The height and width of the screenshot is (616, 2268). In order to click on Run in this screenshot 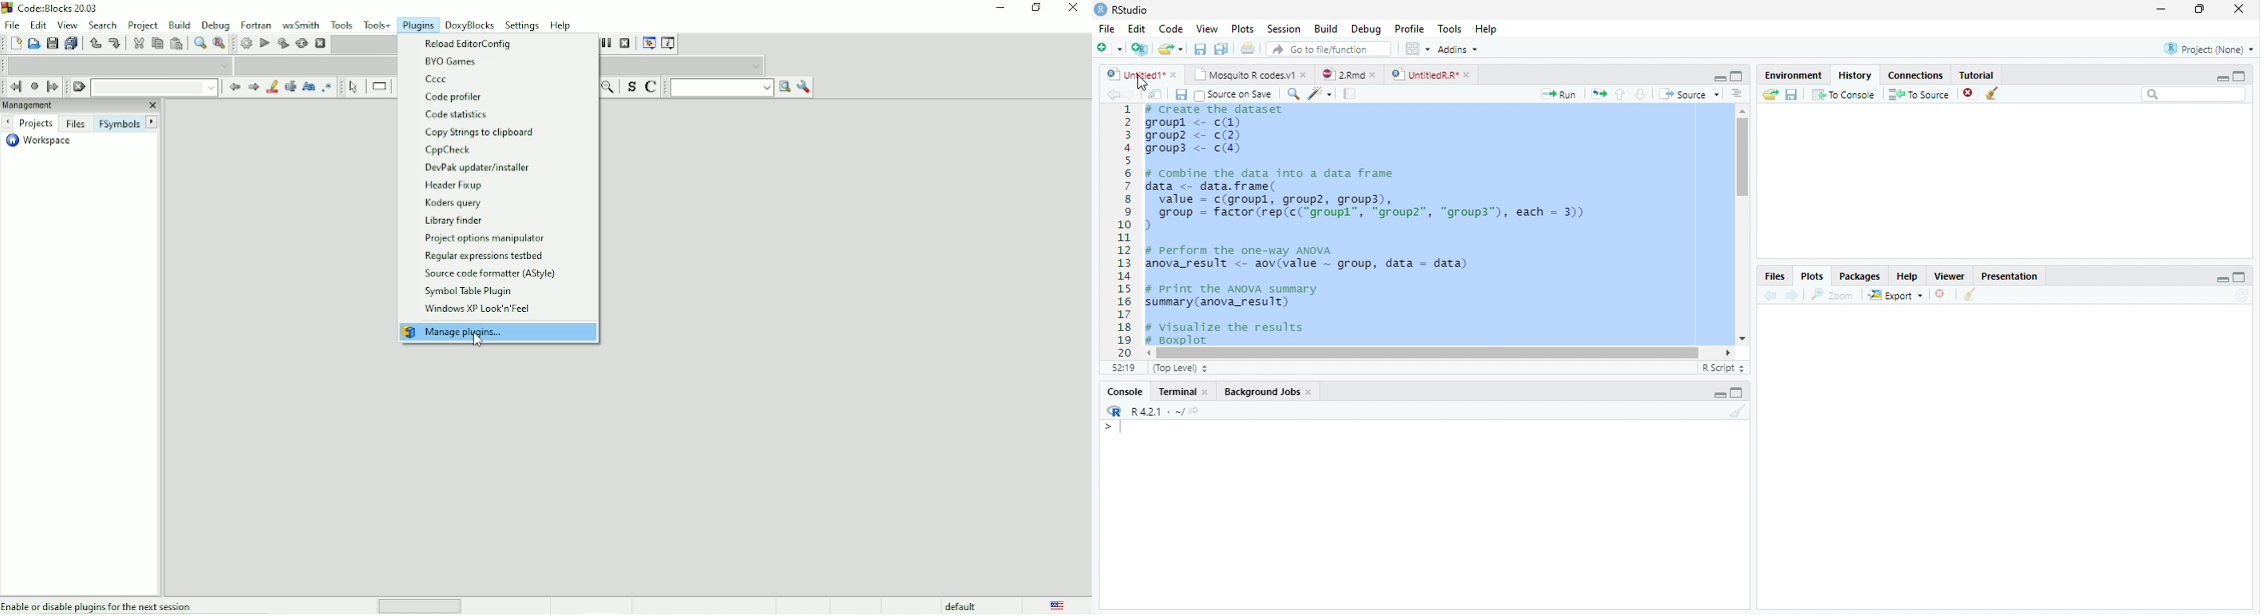, I will do `click(1559, 94)`.